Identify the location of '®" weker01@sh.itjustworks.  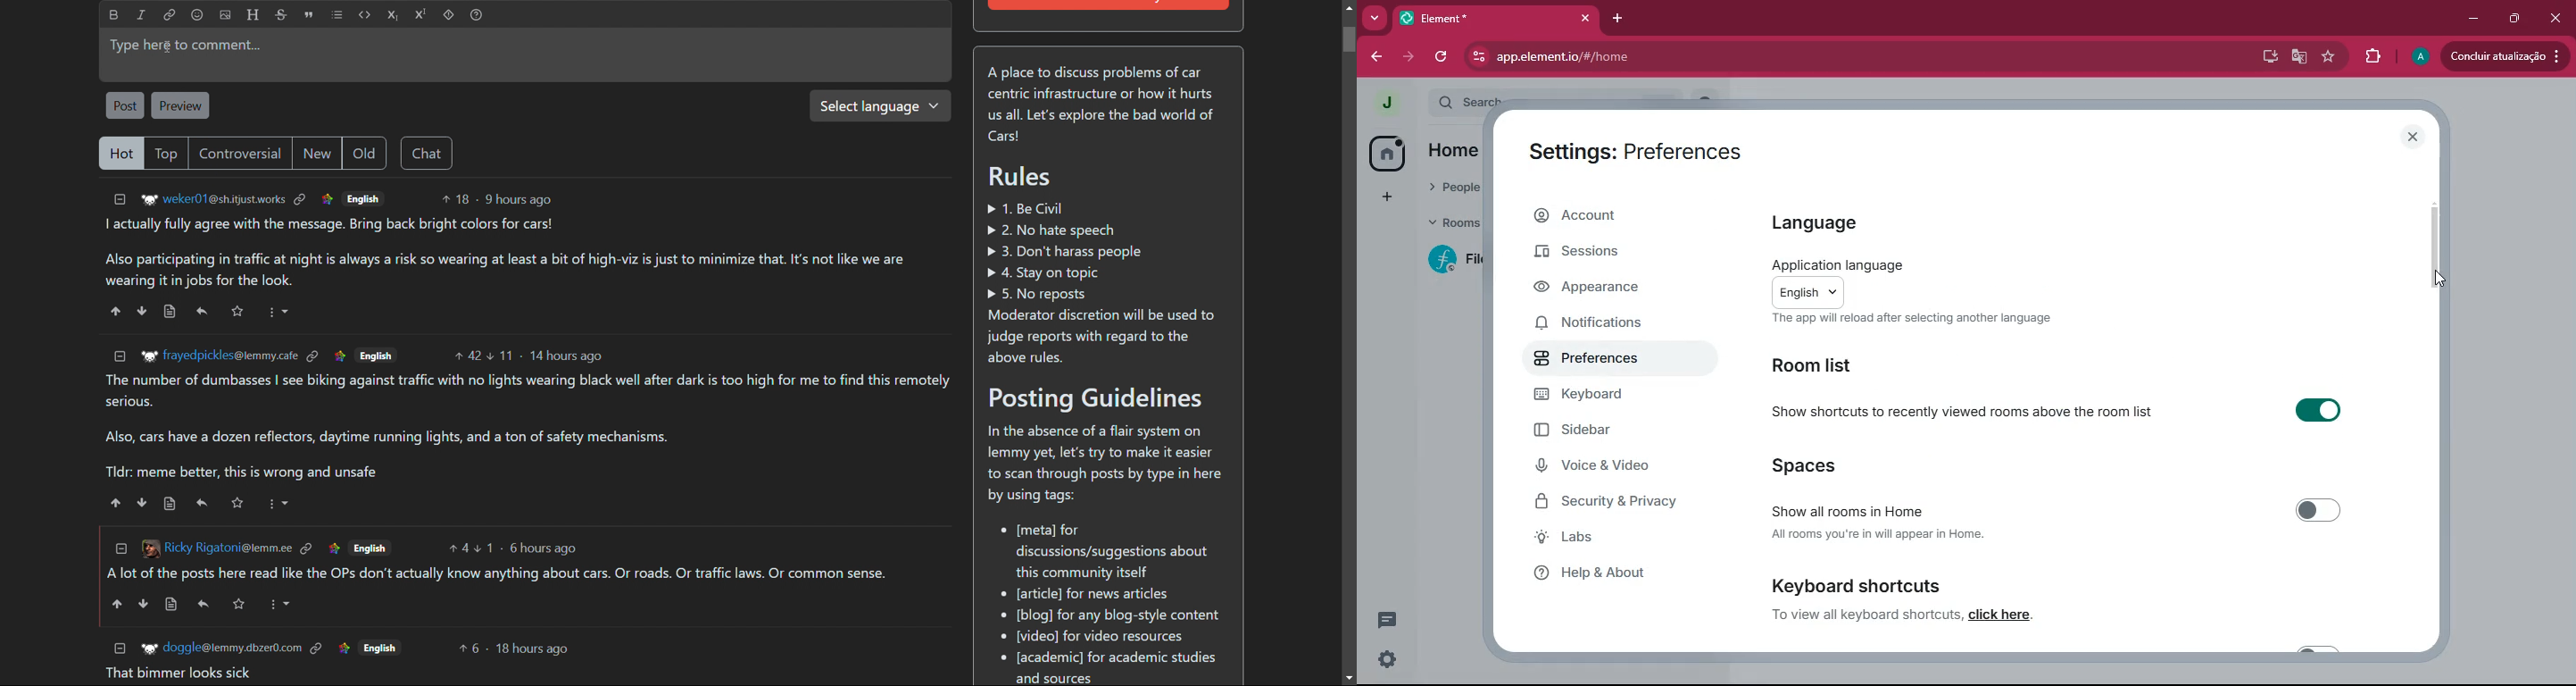
(213, 201).